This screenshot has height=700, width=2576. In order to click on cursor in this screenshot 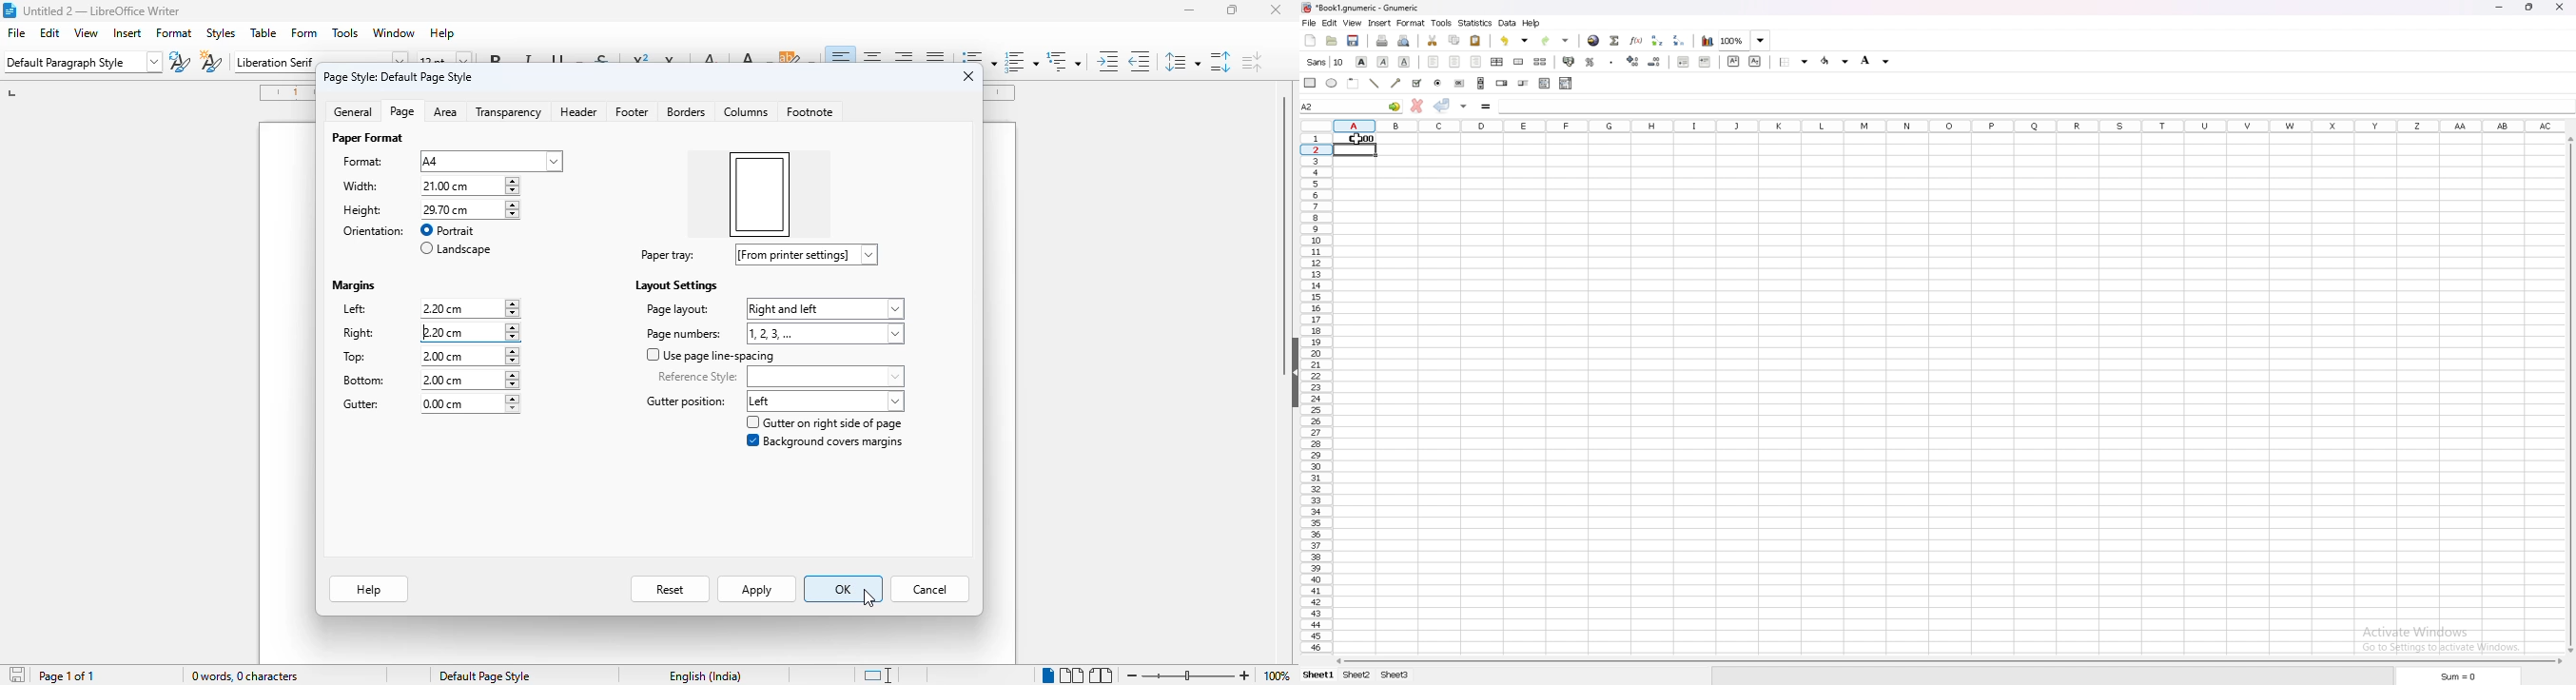, I will do `click(869, 598)`.